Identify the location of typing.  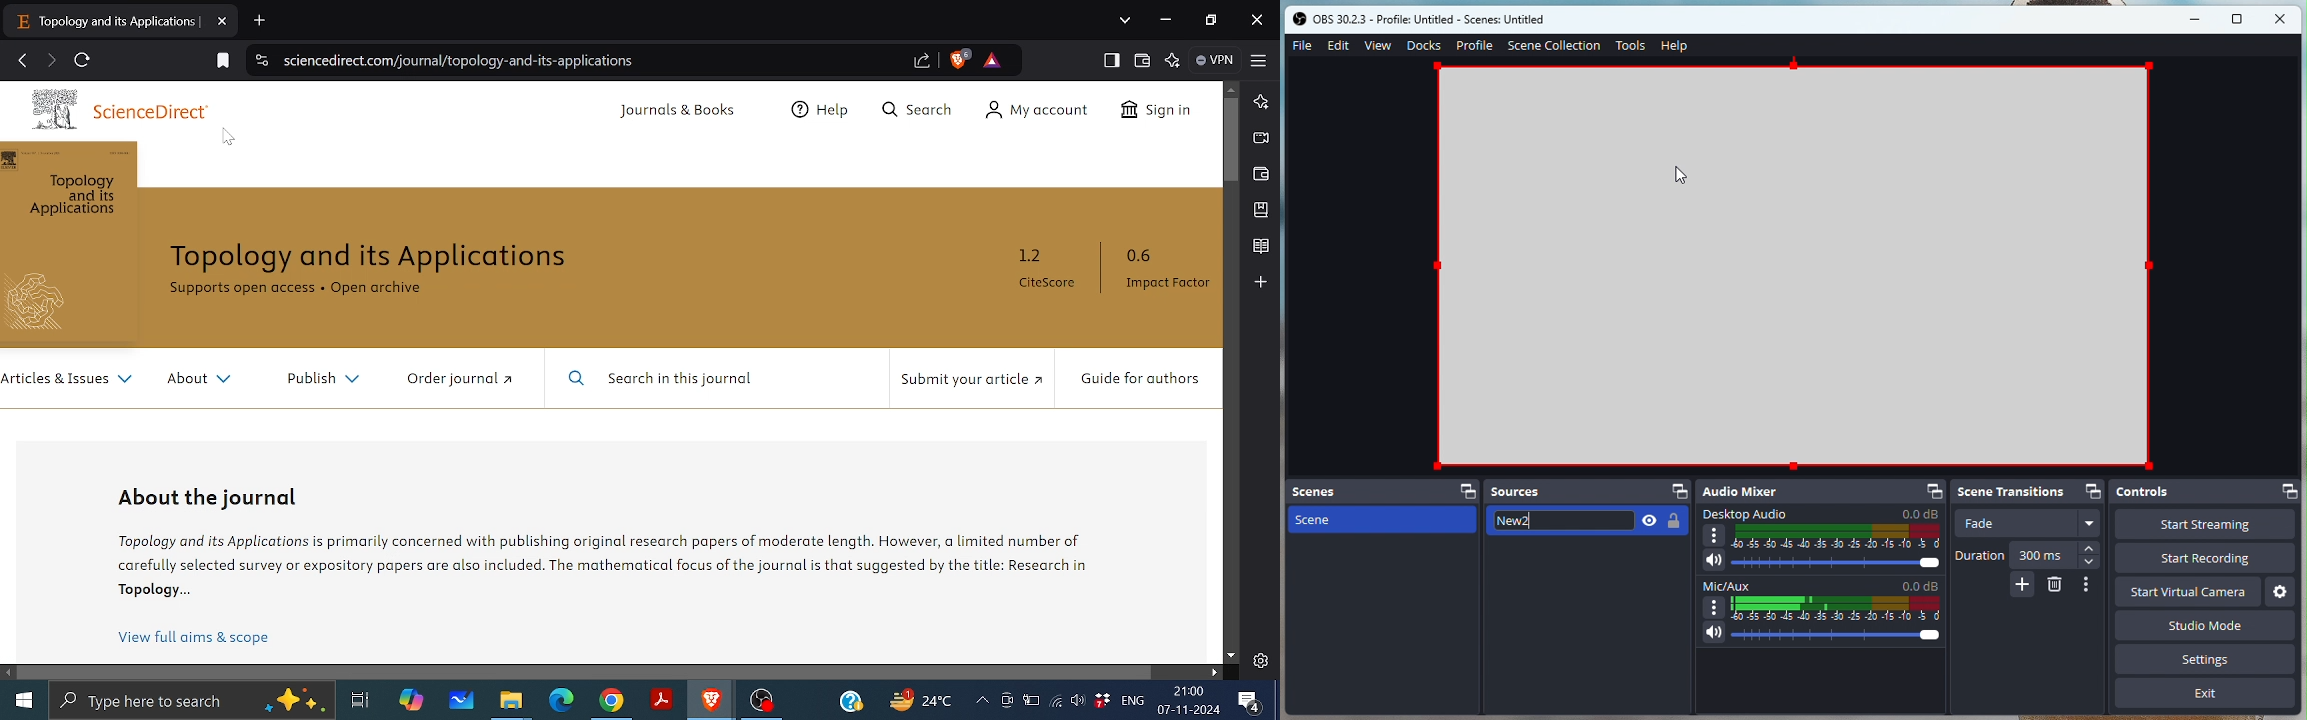
(1592, 523).